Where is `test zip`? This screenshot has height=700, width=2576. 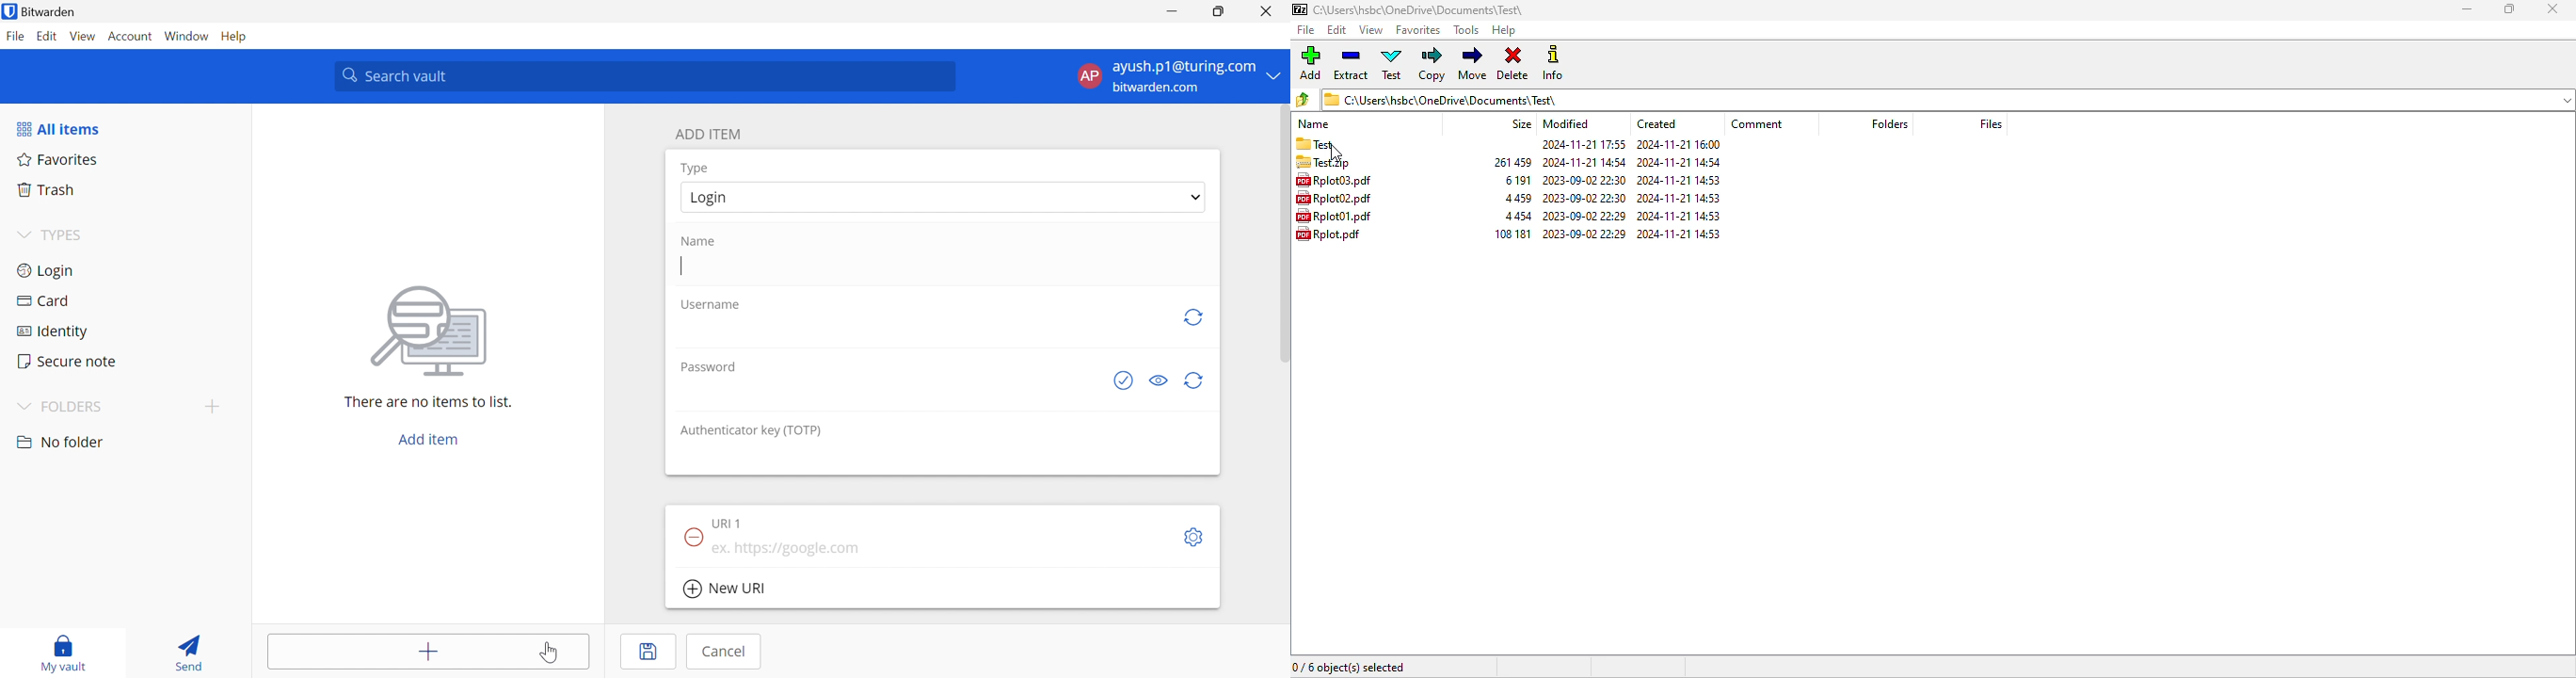 test zip is located at coordinates (1336, 164).